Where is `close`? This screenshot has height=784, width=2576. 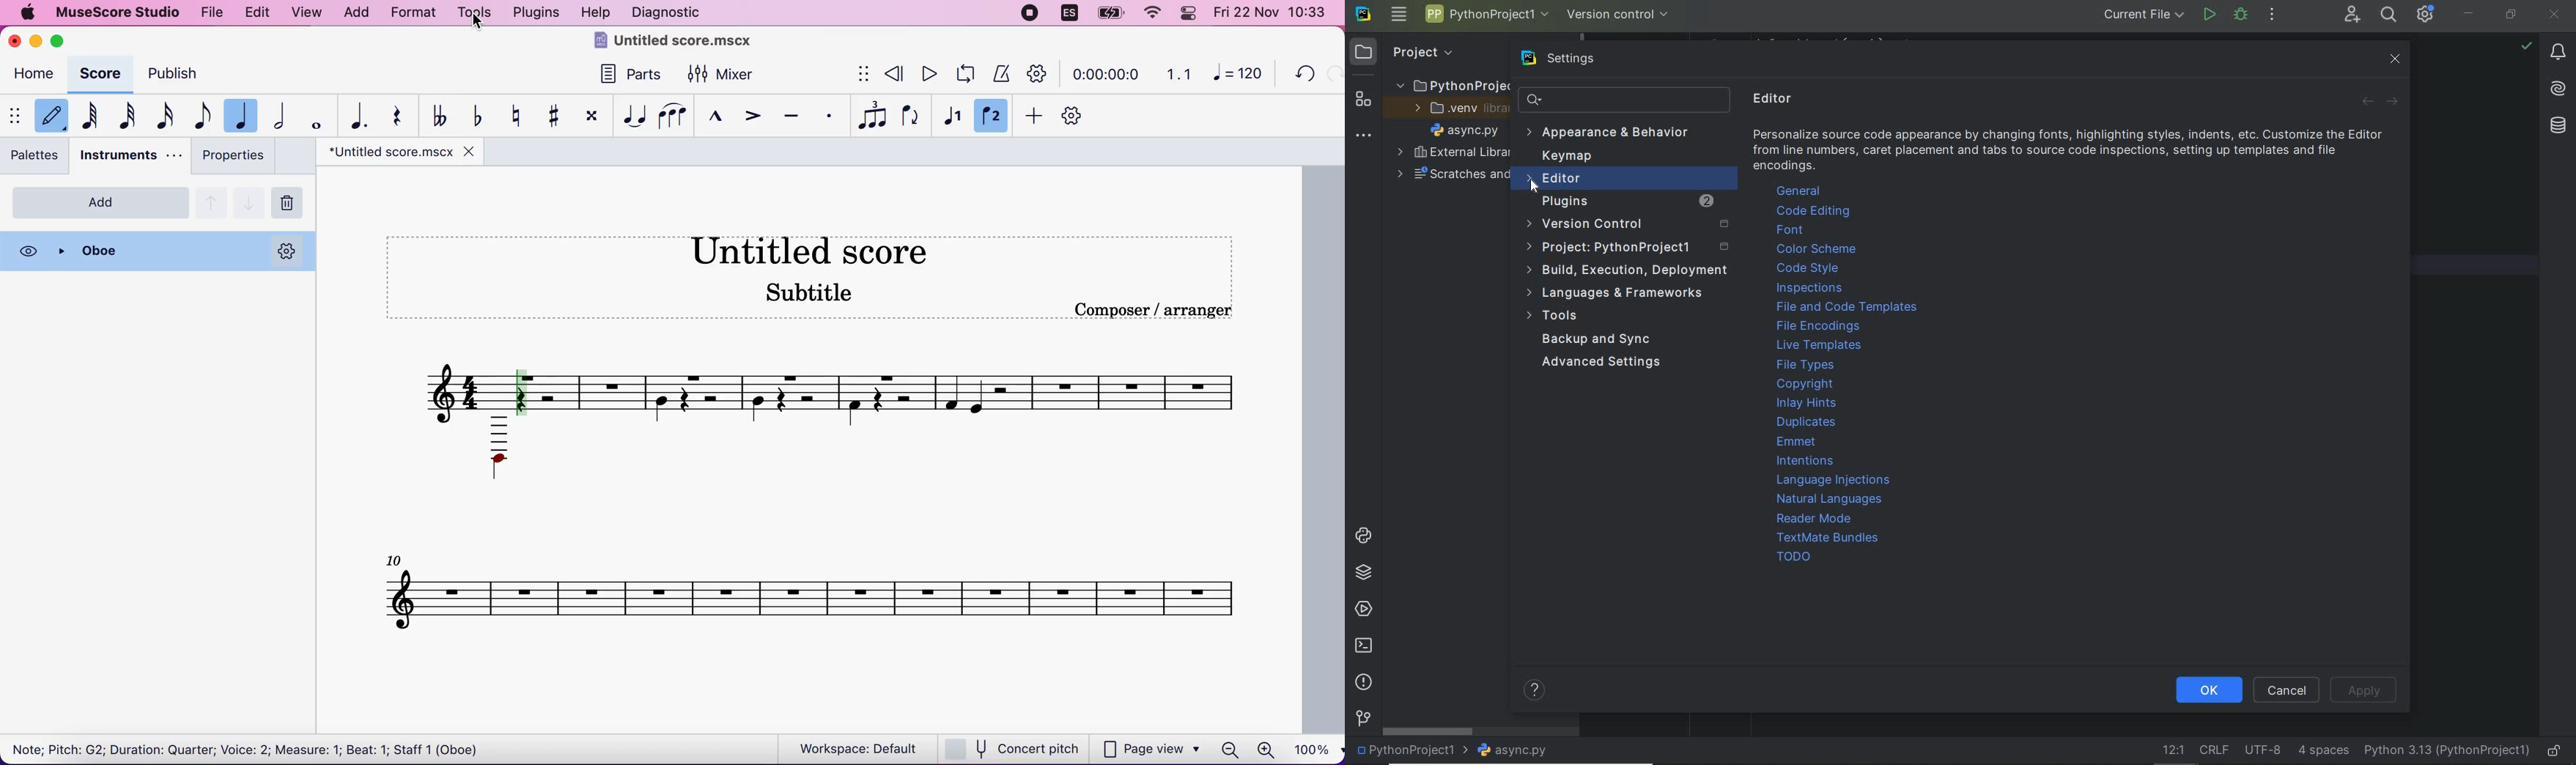 close is located at coordinates (14, 43).